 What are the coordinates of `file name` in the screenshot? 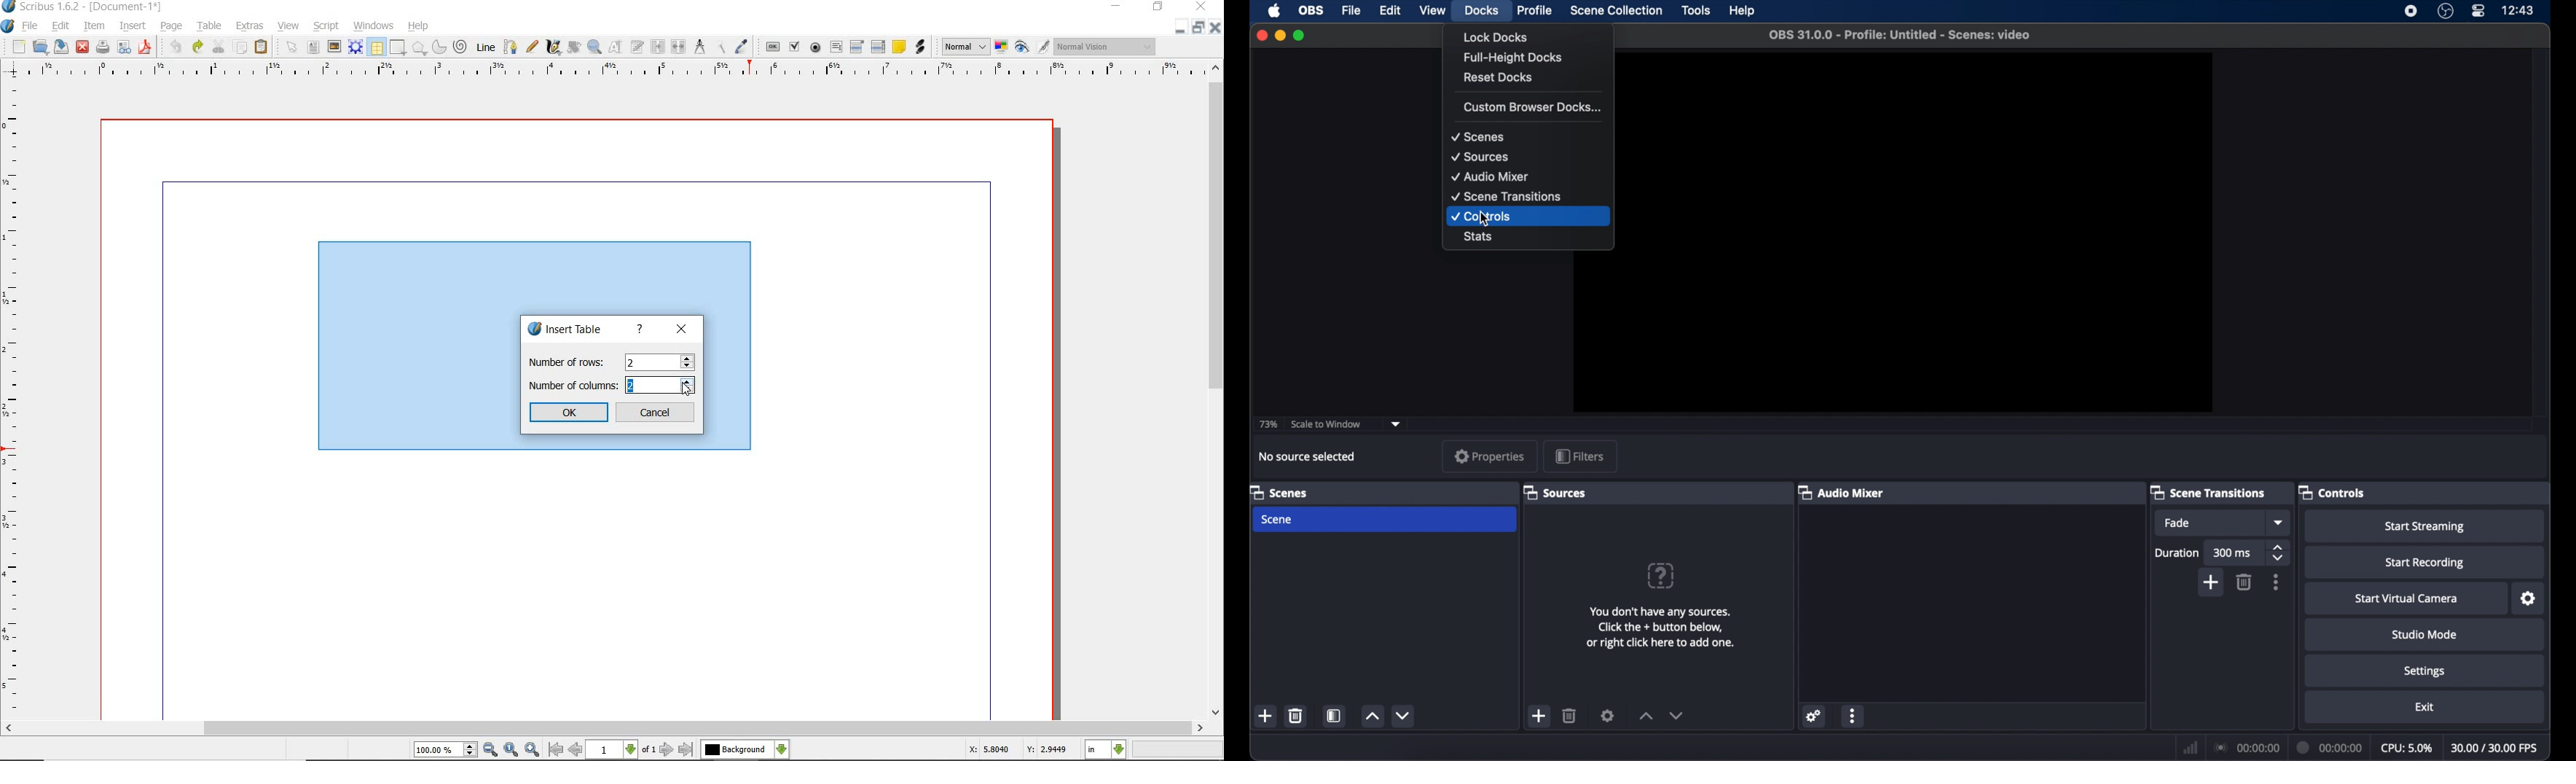 It's located at (1901, 35).